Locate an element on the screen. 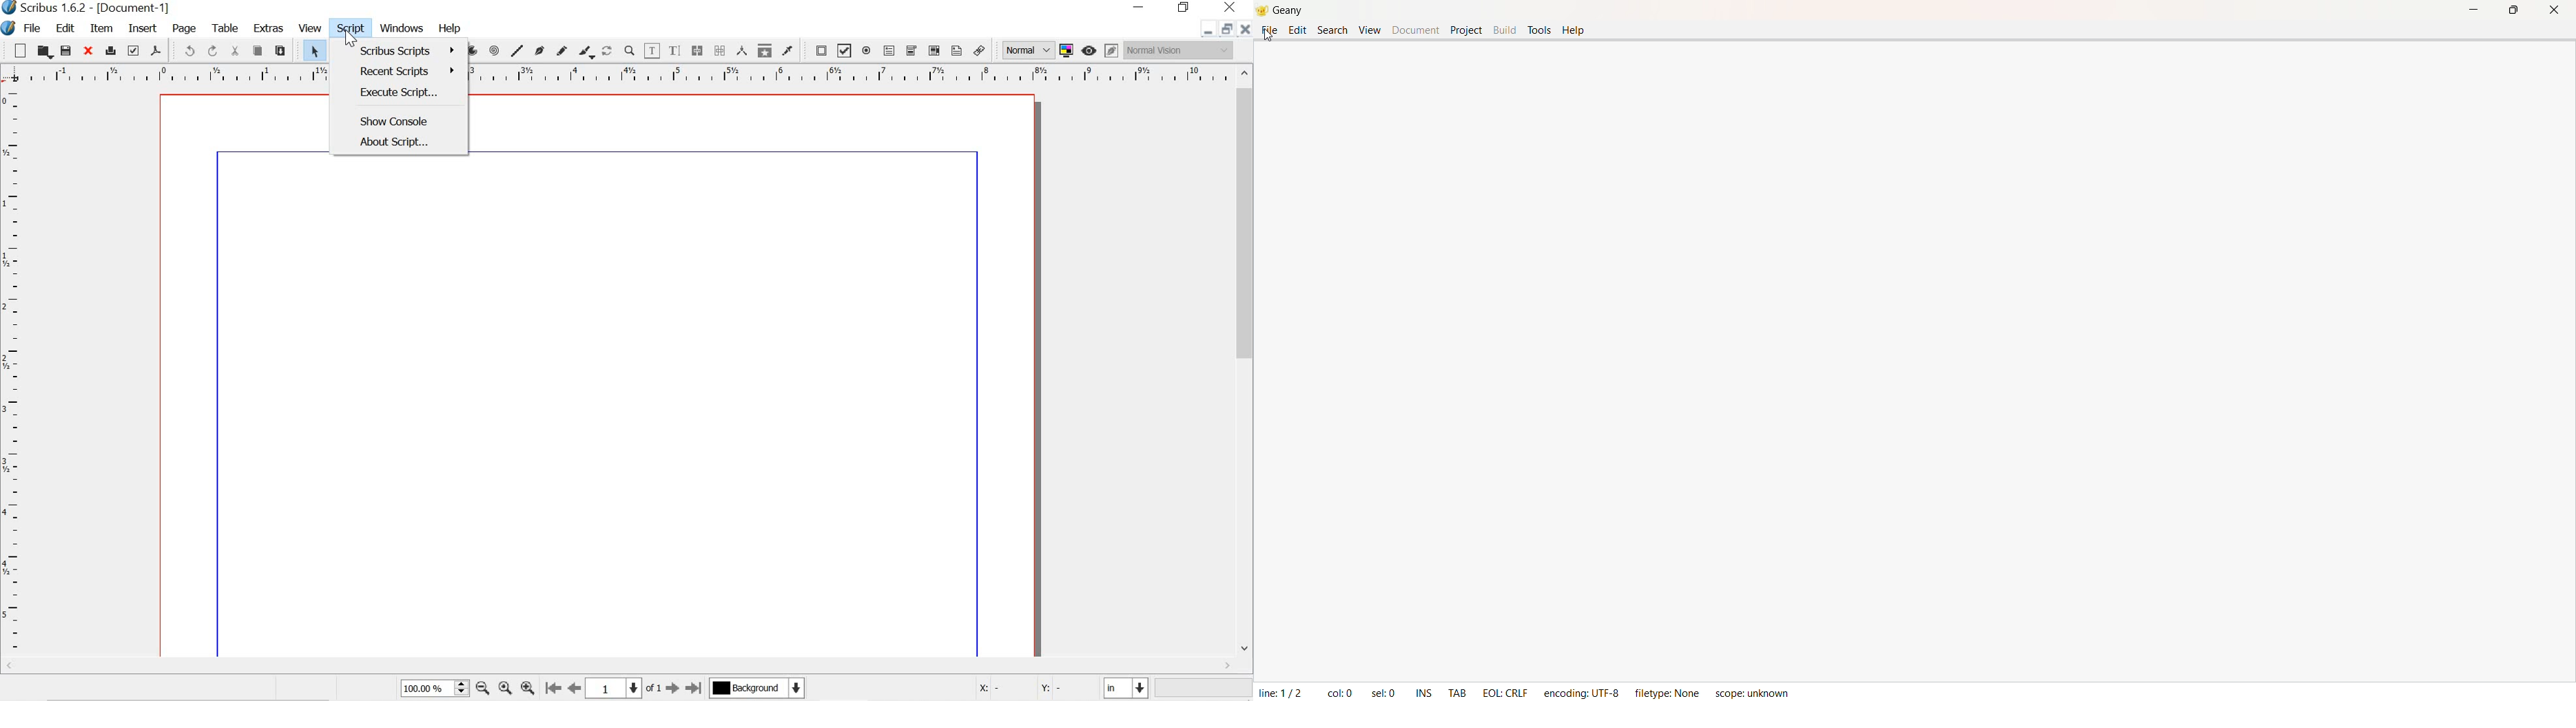  preflight verifier is located at coordinates (133, 50).